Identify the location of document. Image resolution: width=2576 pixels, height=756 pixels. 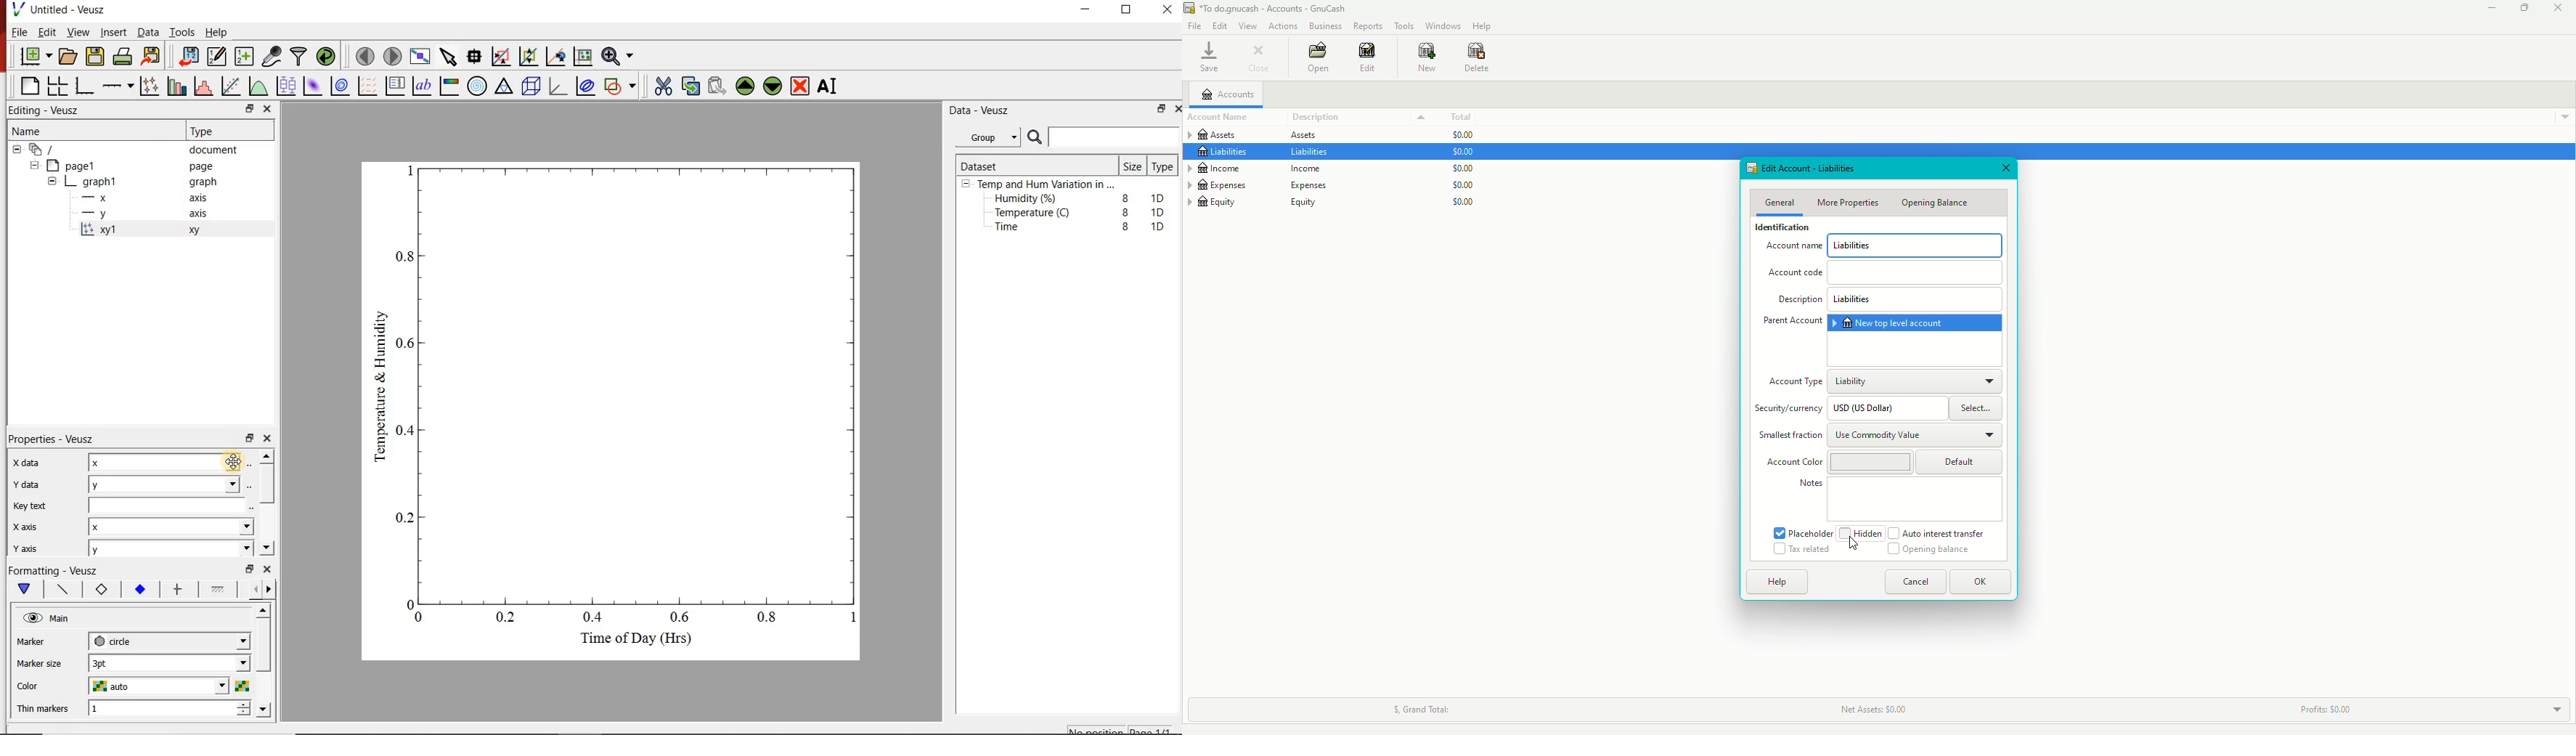
(218, 150).